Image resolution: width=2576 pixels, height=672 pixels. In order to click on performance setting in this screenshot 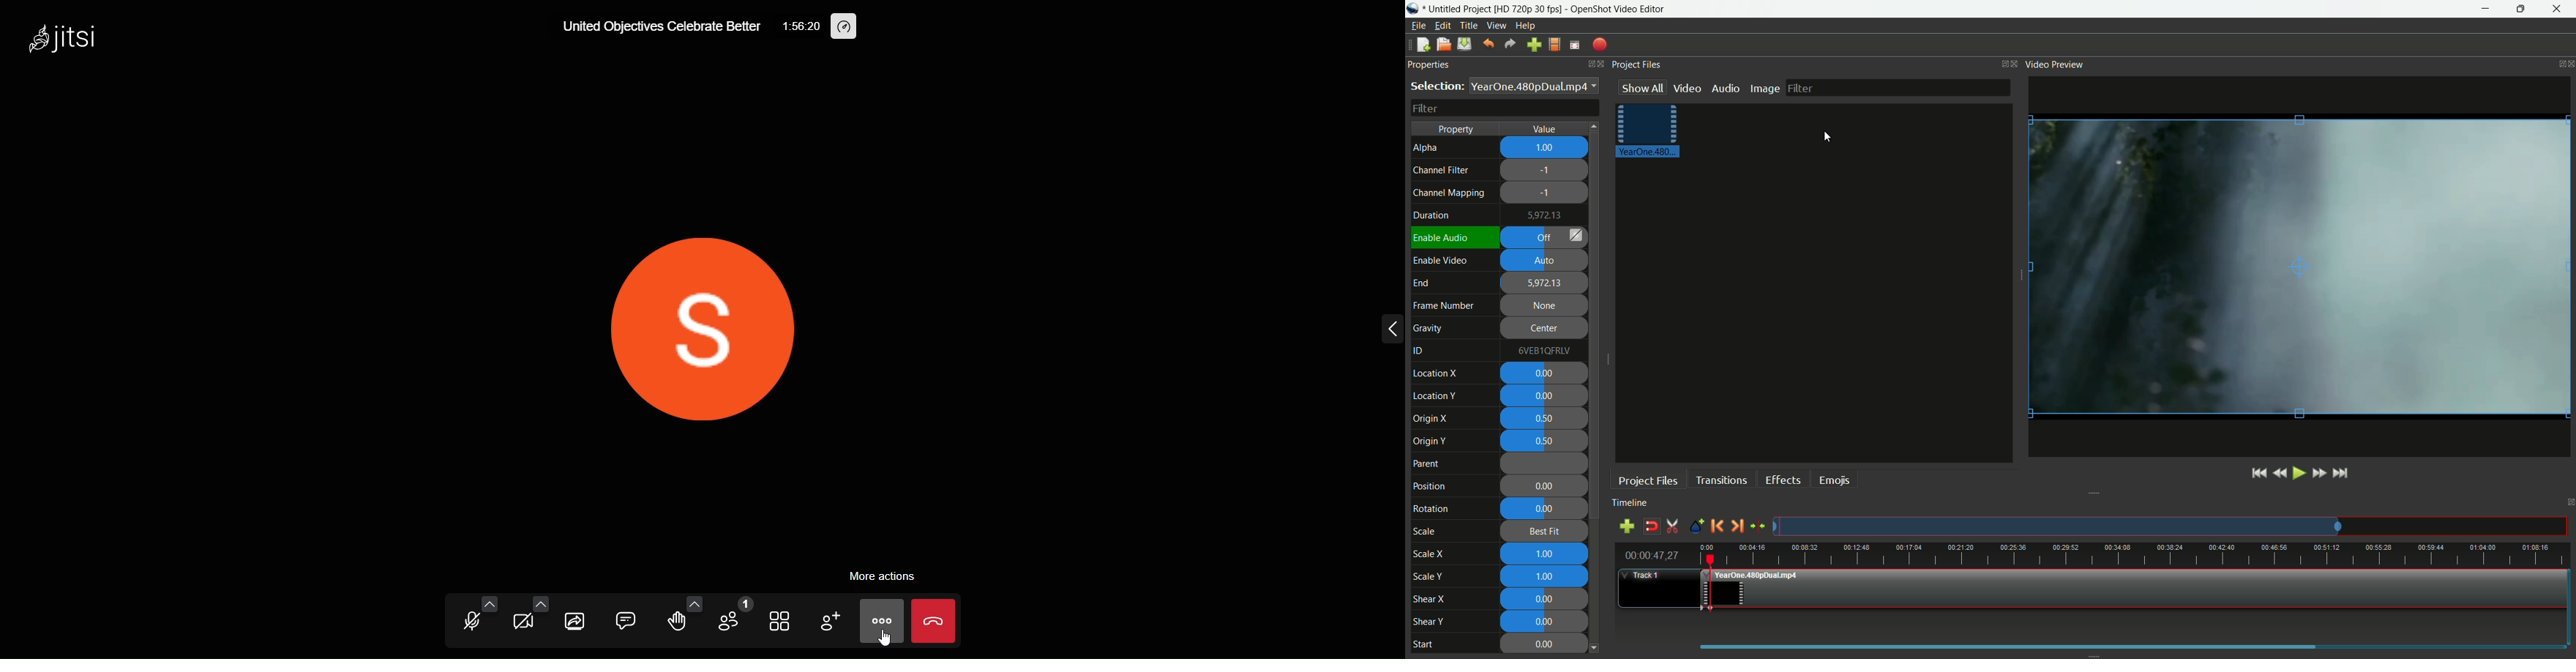, I will do `click(844, 27)`.